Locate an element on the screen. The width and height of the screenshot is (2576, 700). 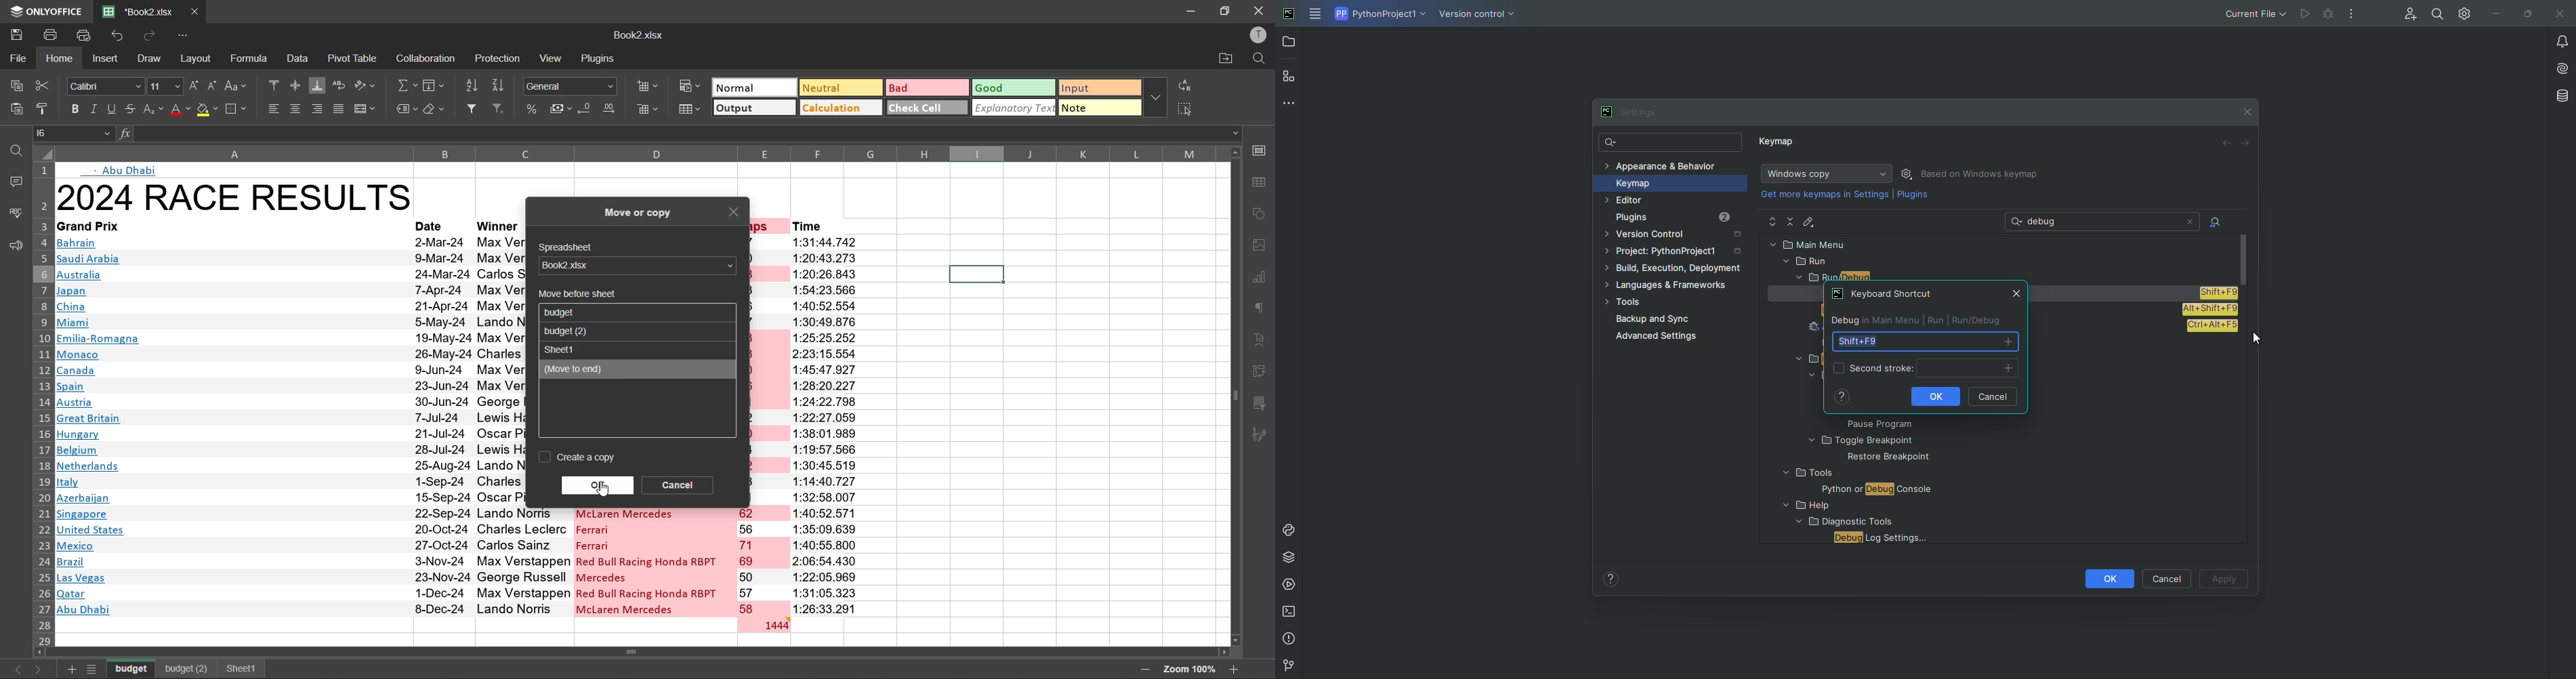
budget(2) is located at coordinates (185, 669).